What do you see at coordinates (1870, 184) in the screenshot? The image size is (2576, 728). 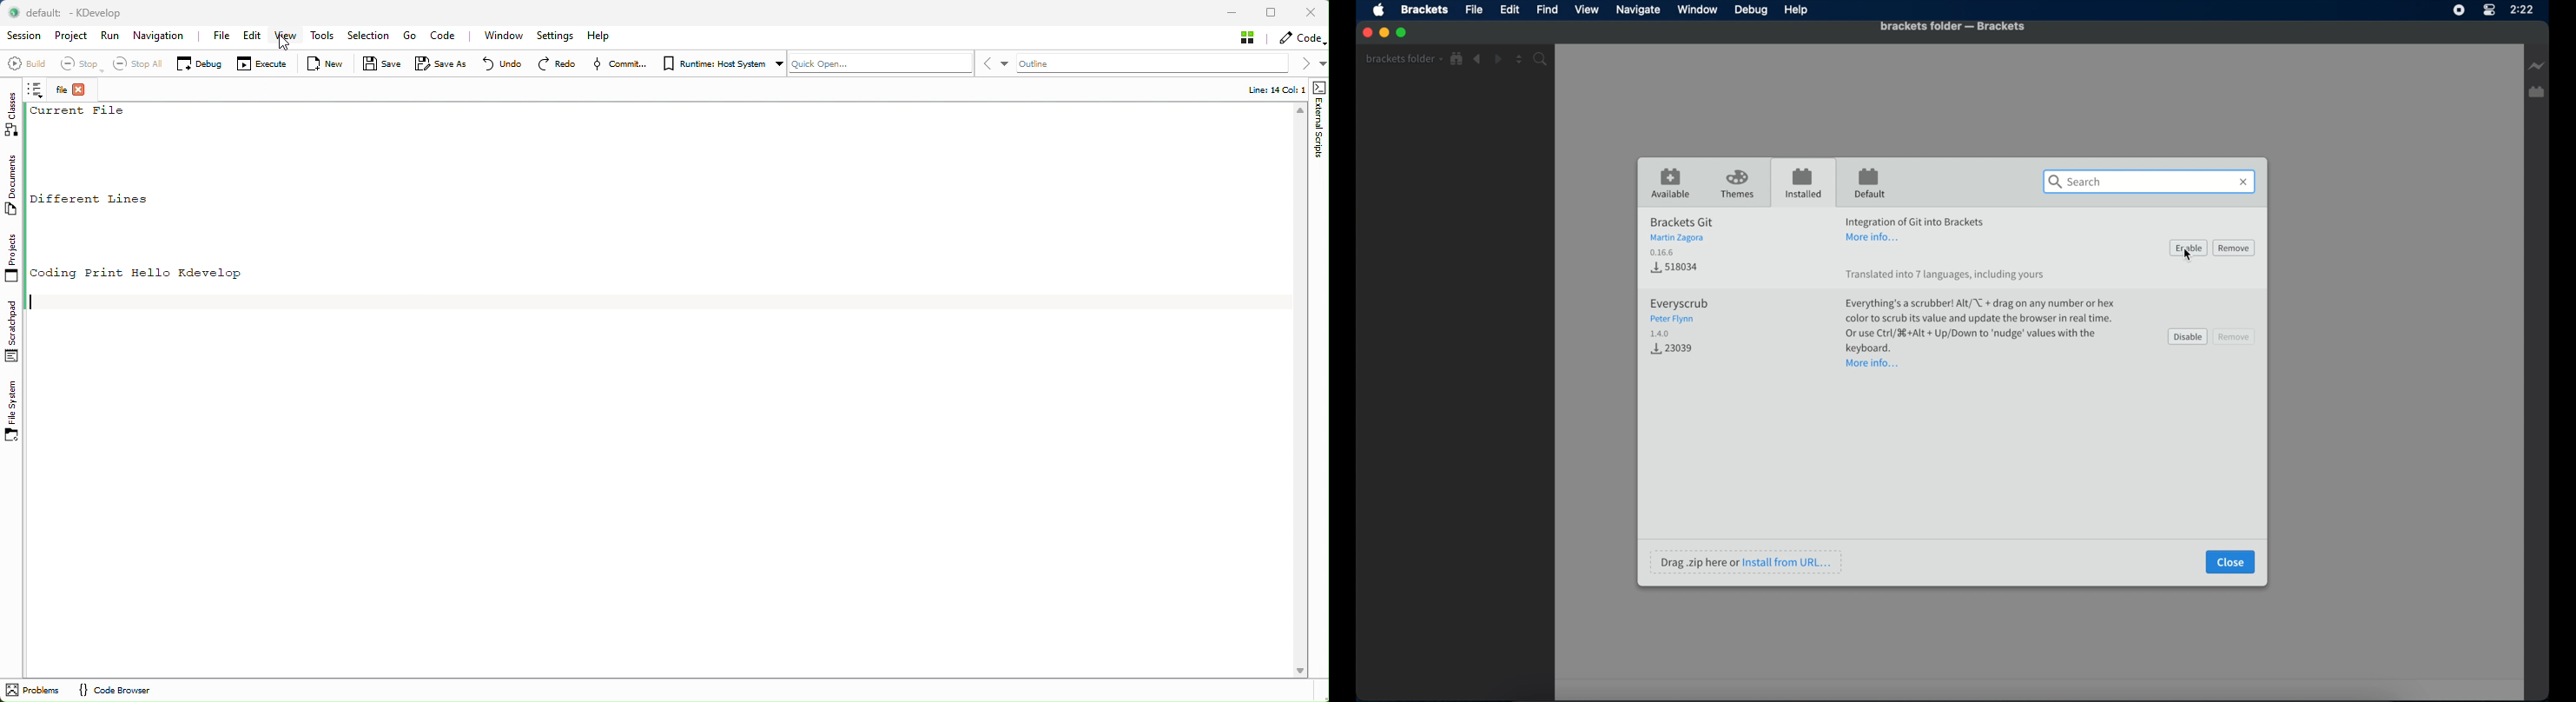 I see `default` at bounding box center [1870, 184].